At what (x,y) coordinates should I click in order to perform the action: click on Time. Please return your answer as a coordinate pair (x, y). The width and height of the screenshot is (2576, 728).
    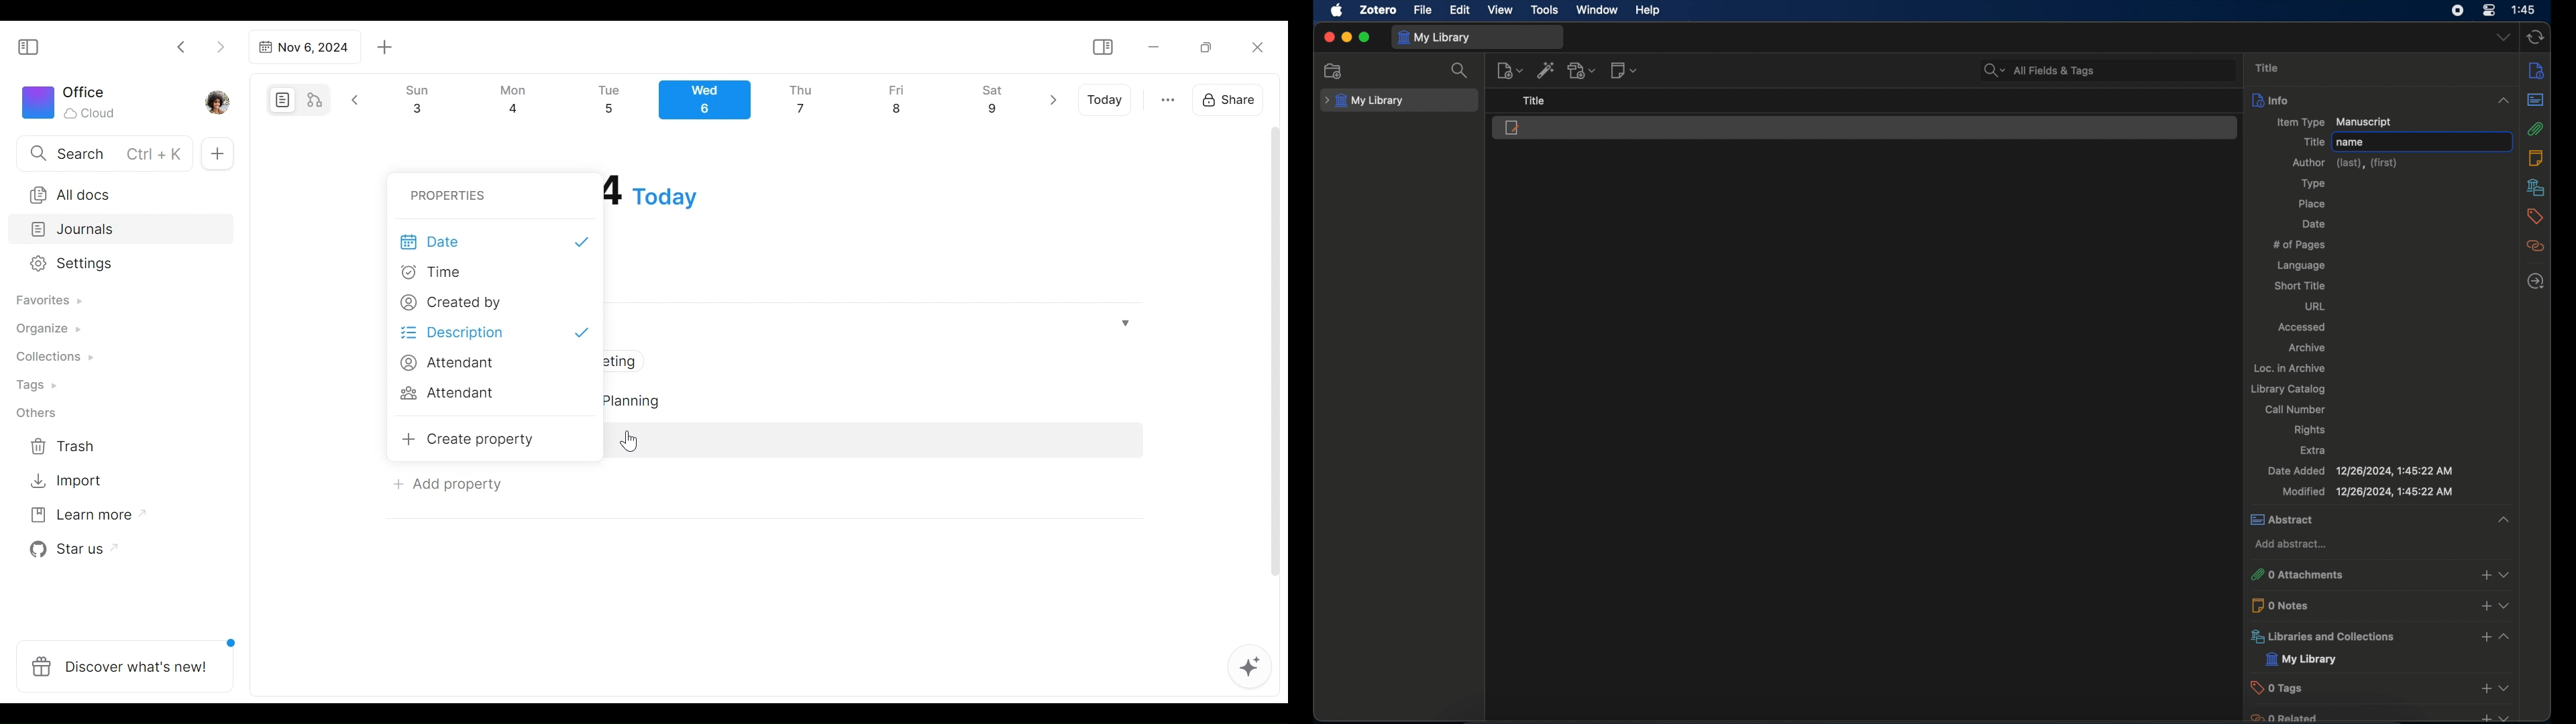
    Looking at the image, I should click on (440, 273).